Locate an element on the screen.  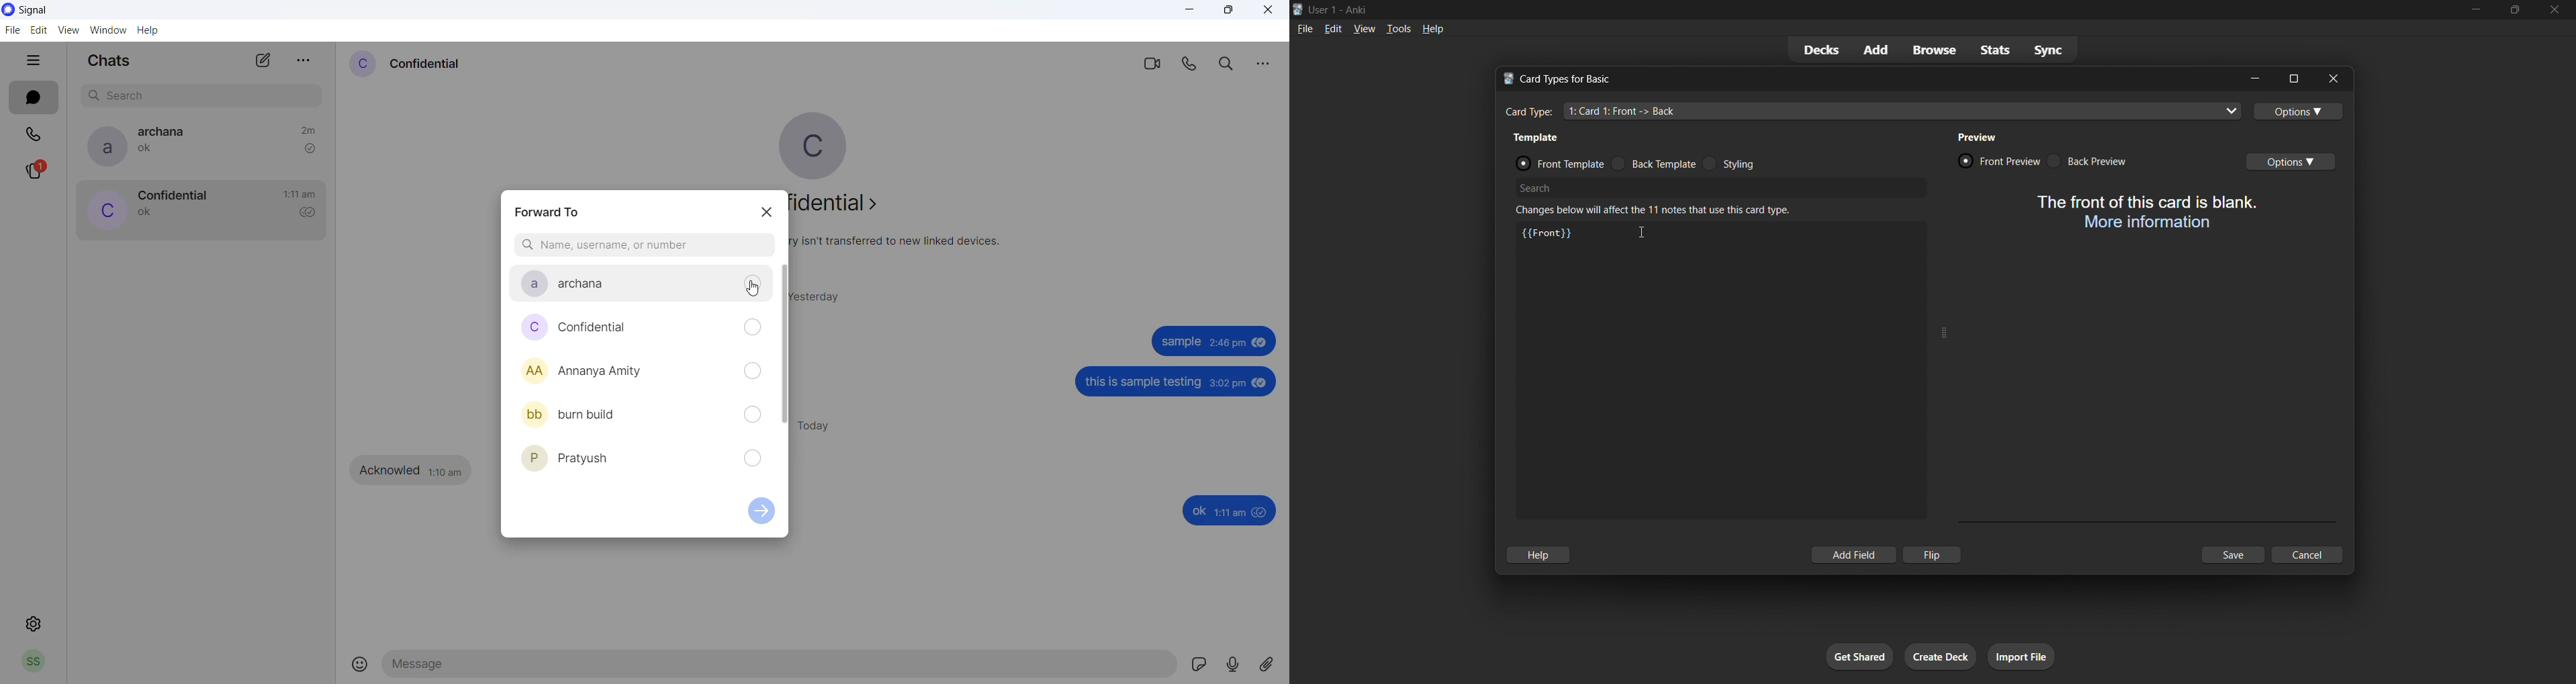
flip is located at coordinates (1936, 553).